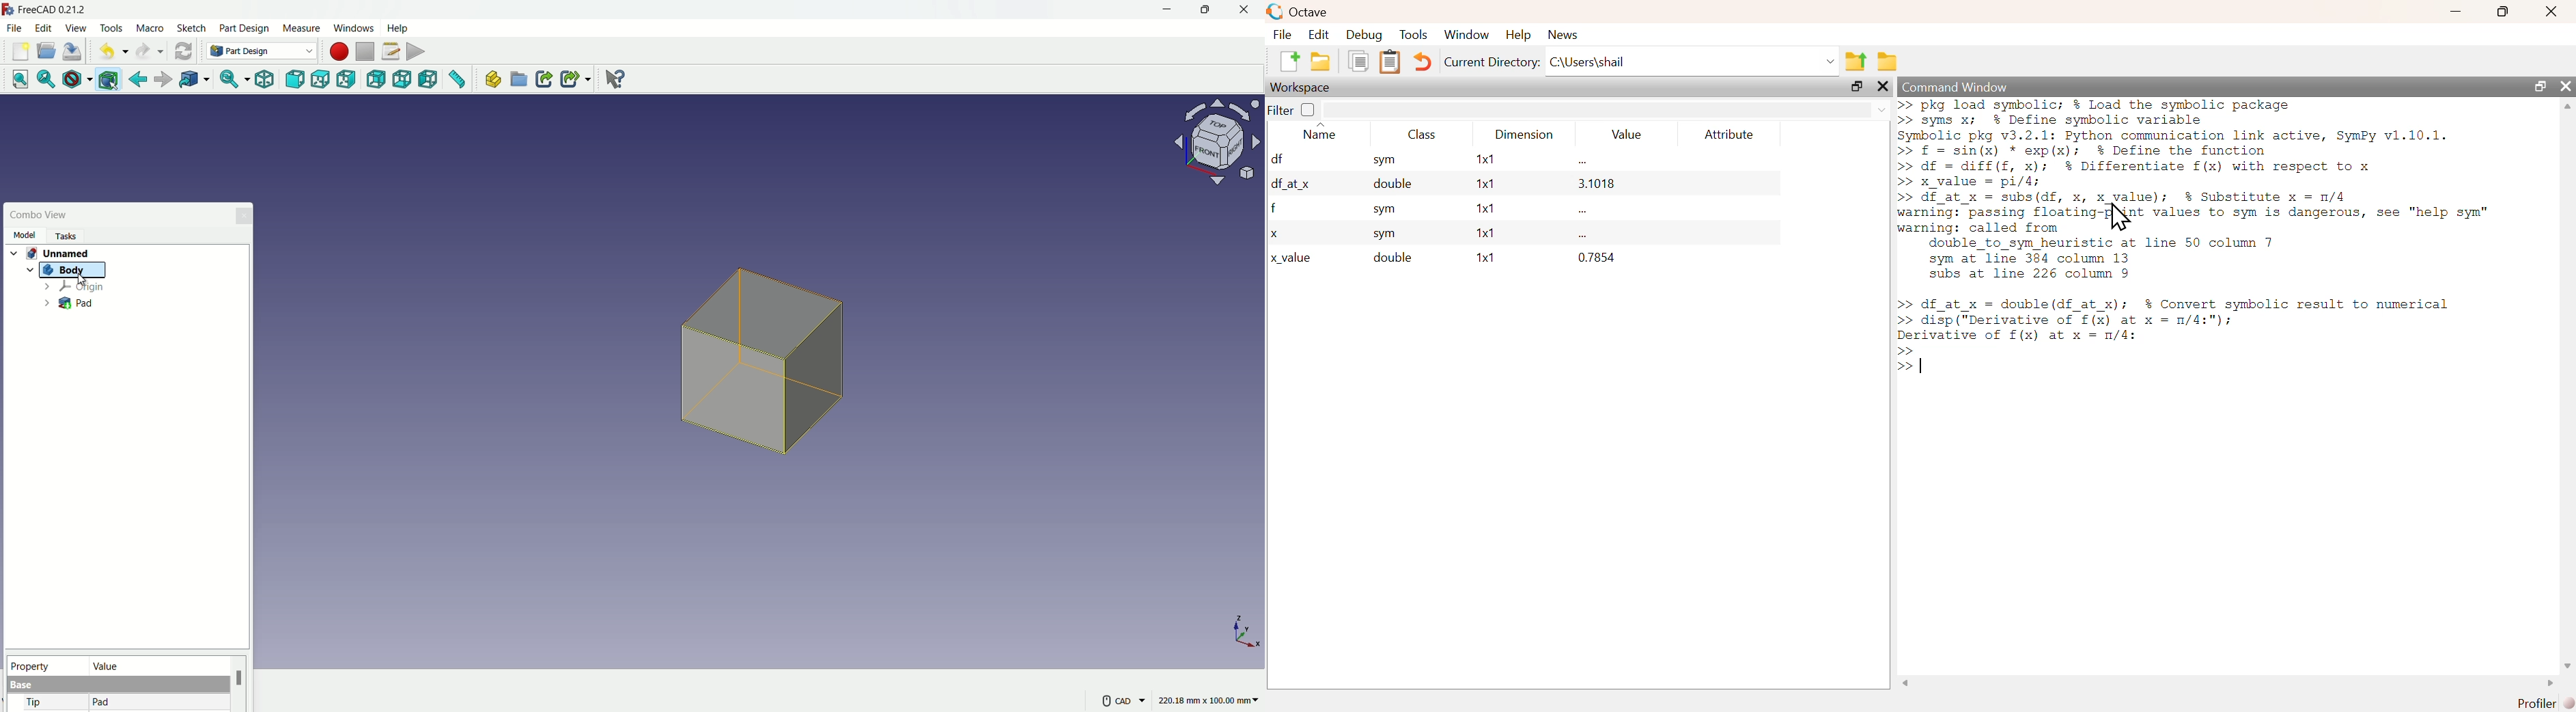  Describe the element at coordinates (353, 28) in the screenshot. I see `windows` at that location.